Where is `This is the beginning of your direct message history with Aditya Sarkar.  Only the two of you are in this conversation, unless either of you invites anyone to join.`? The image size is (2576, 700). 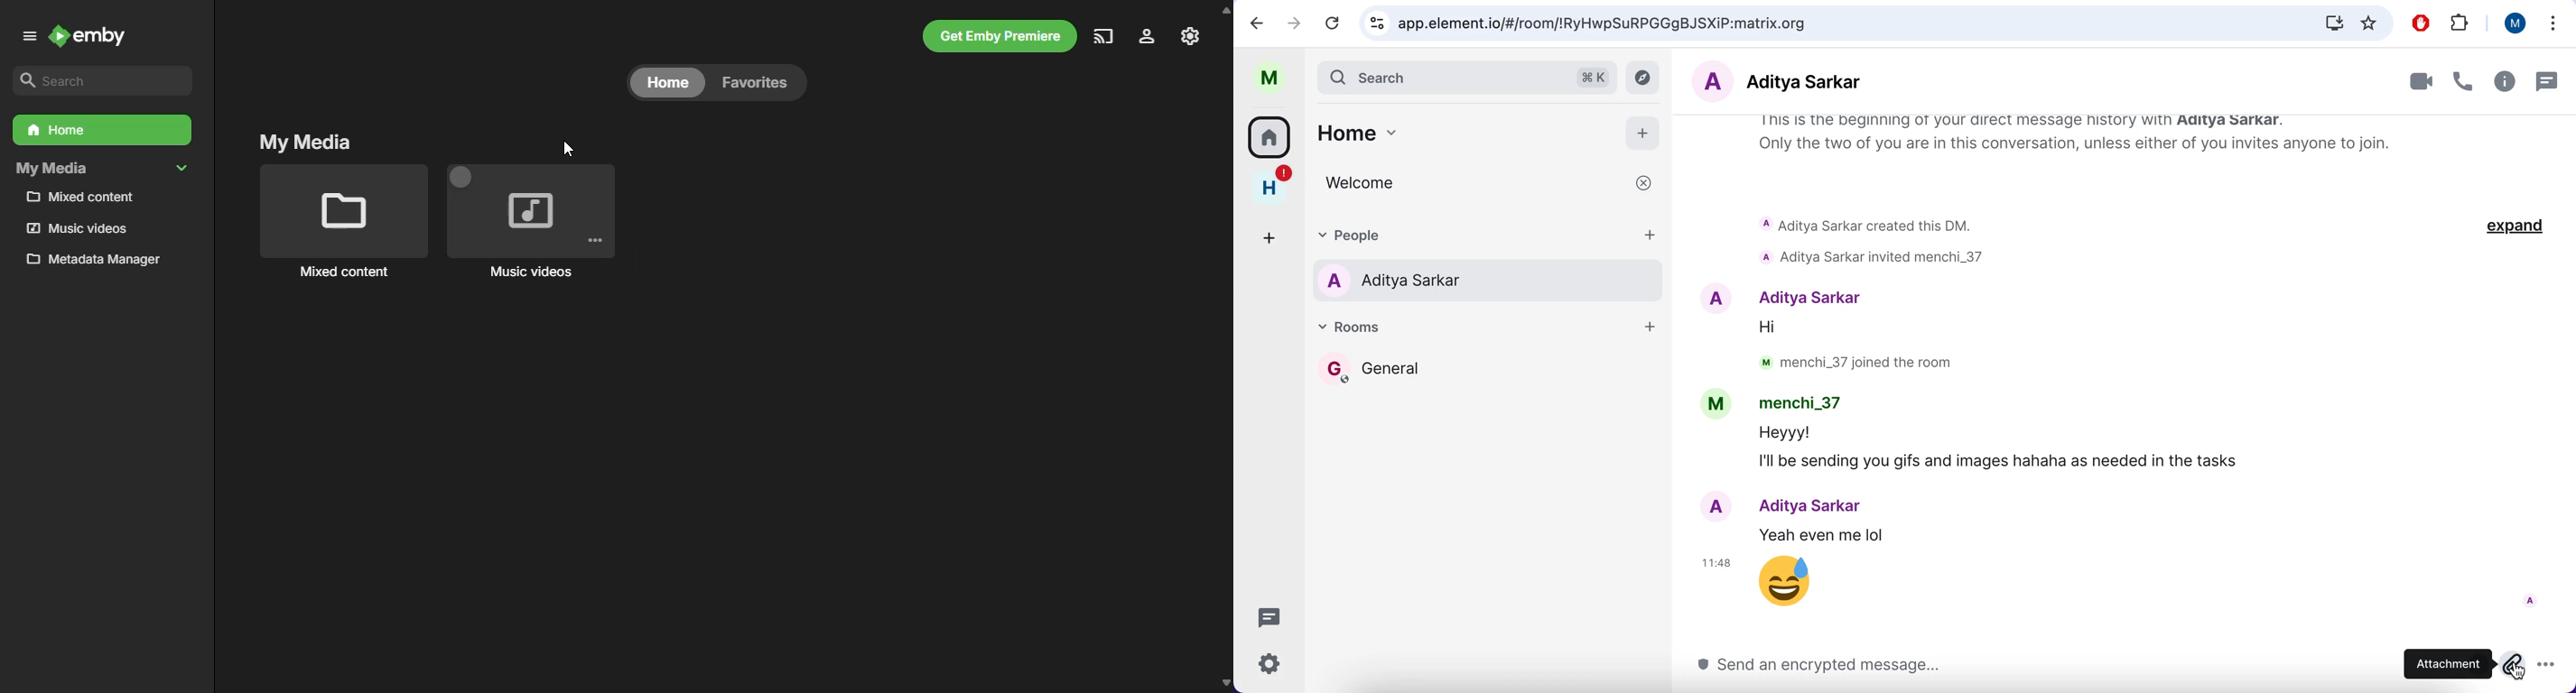
This is the beginning of your direct message history with Aditya Sarkar.  Only the two of you are in this conversation, unless either of you invites anyone to join. is located at coordinates (2068, 132).